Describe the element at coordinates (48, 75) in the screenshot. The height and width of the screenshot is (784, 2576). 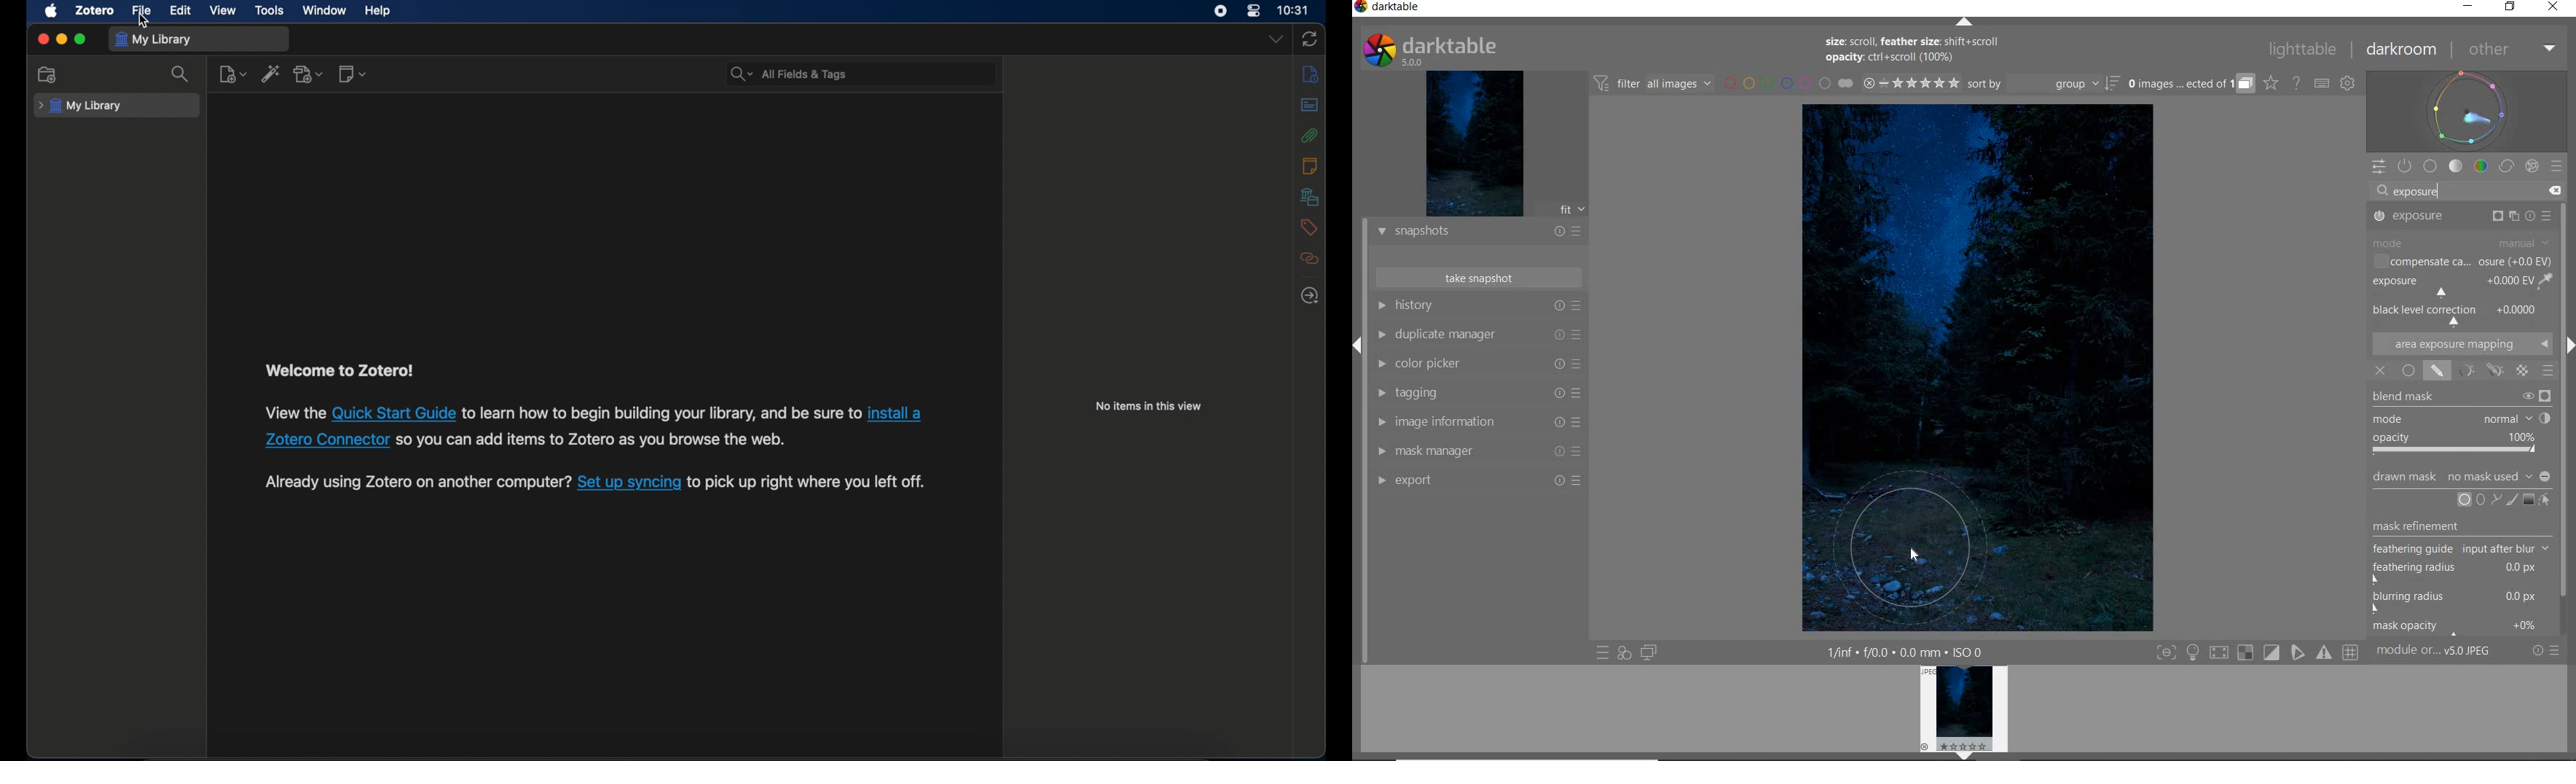
I see `new collection` at that location.